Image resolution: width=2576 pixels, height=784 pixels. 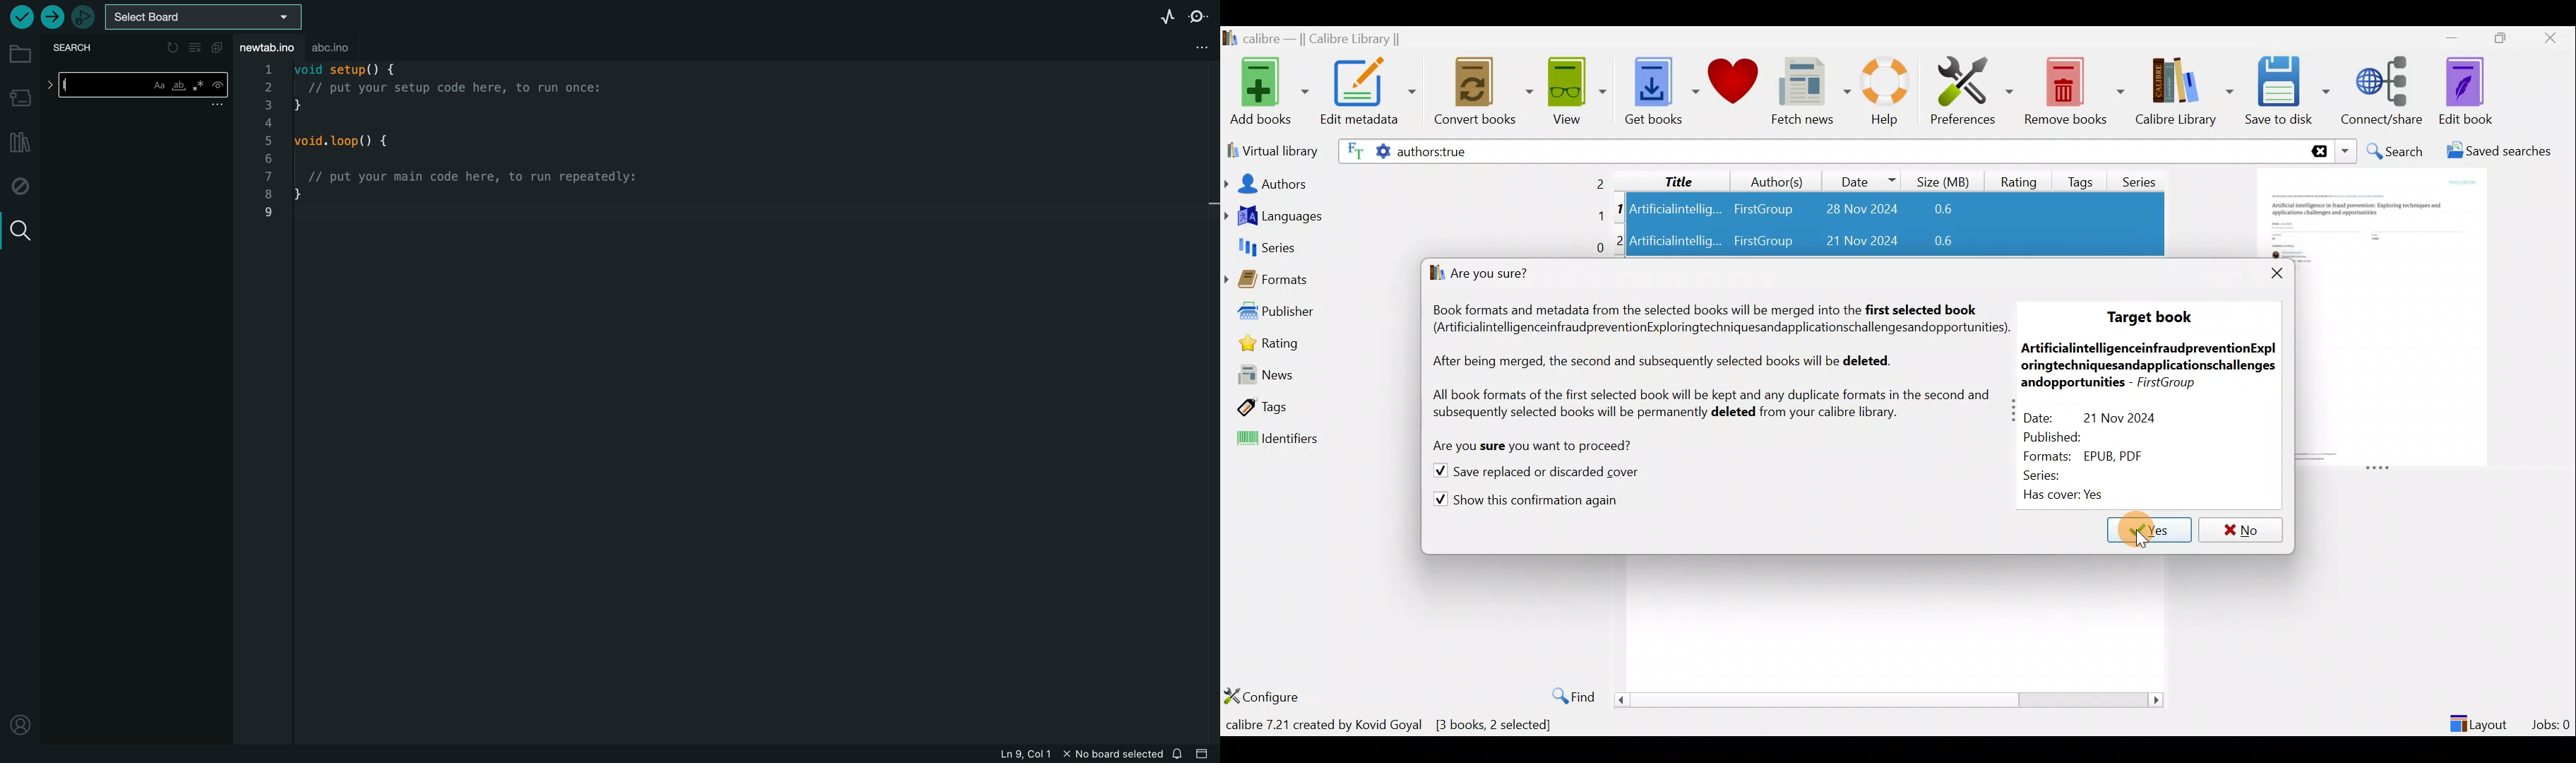 I want to click on debugger, so click(x=83, y=17).